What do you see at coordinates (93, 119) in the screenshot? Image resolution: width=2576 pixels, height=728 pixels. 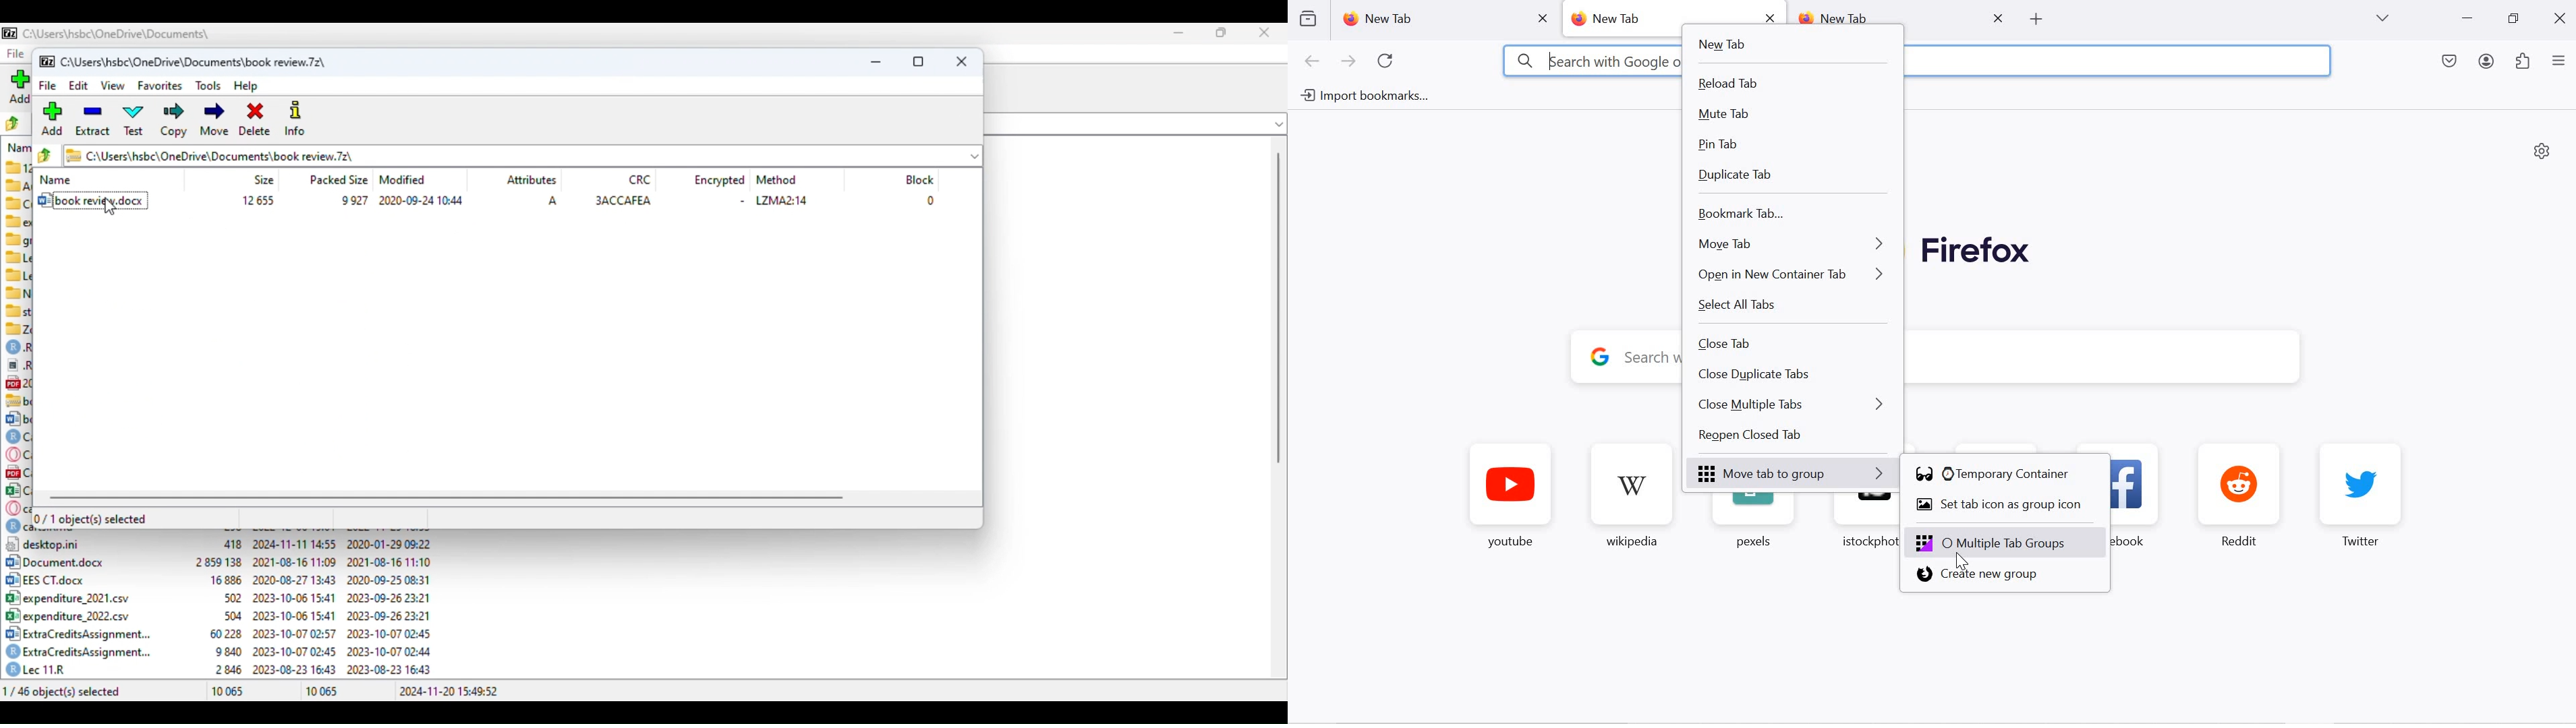 I see `extract` at bounding box center [93, 119].